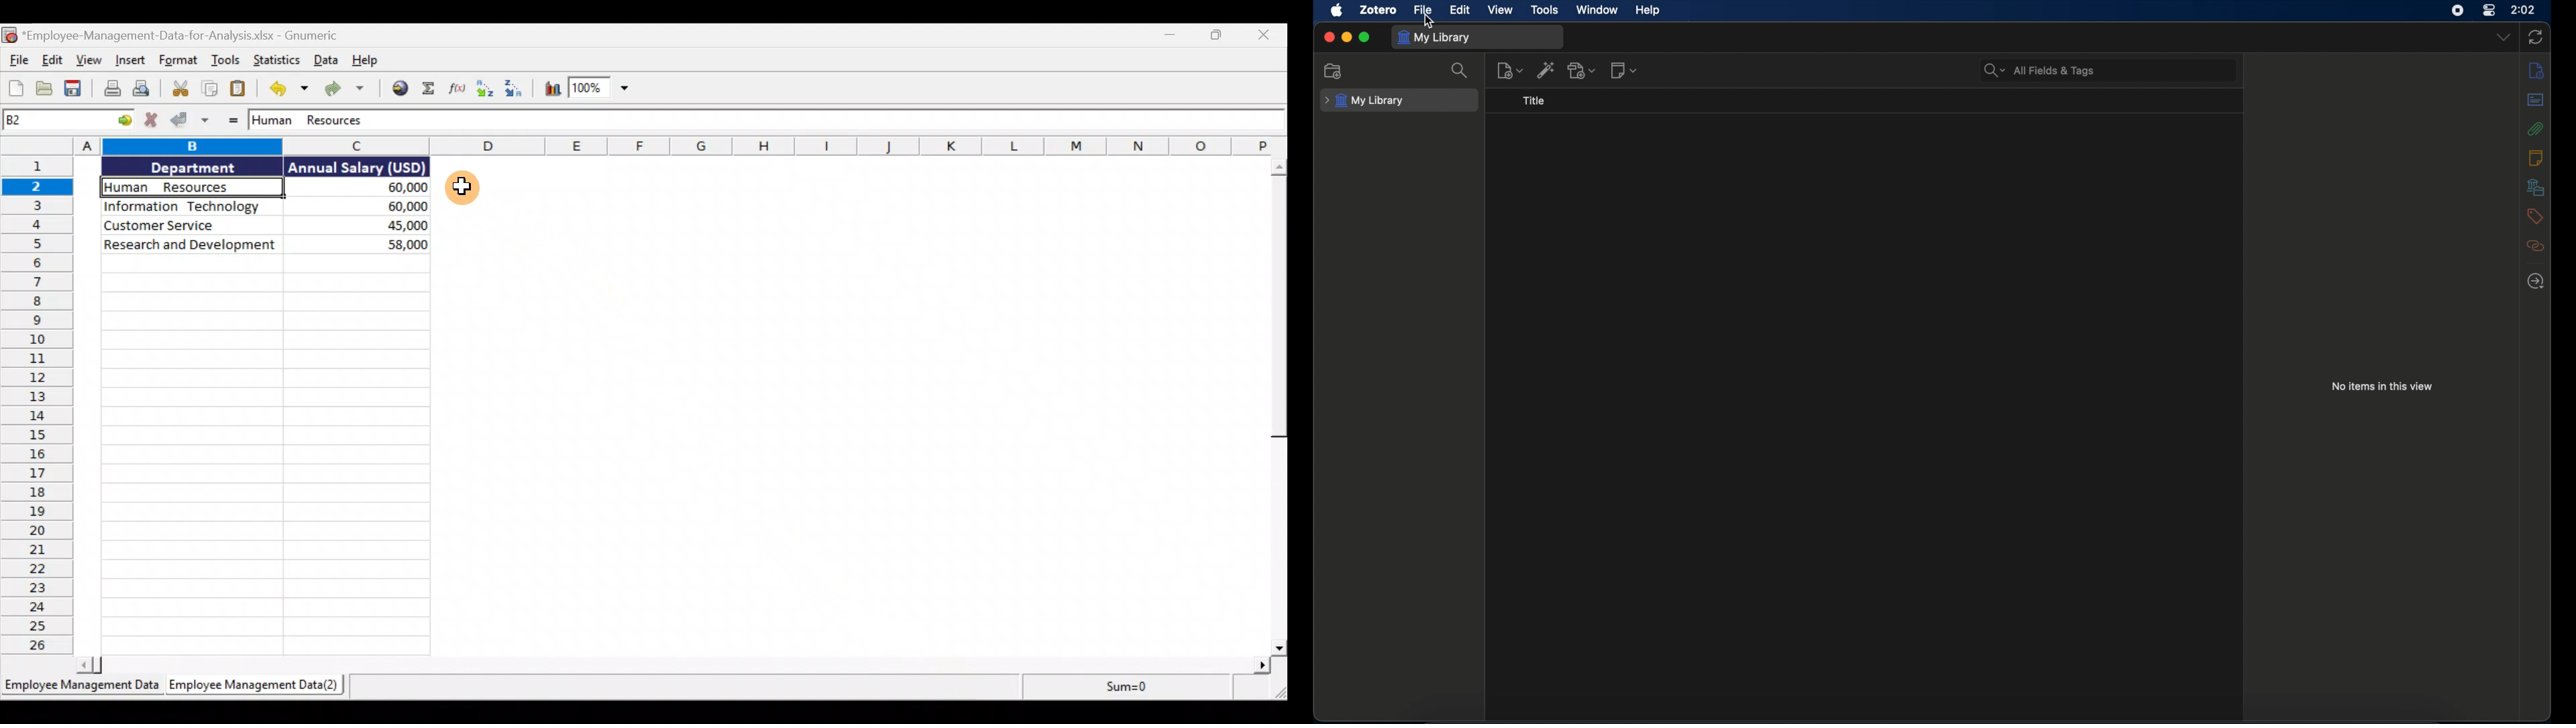 This screenshot has width=2576, height=728. What do you see at coordinates (1598, 10) in the screenshot?
I see `window` at bounding box center [1598, 10].